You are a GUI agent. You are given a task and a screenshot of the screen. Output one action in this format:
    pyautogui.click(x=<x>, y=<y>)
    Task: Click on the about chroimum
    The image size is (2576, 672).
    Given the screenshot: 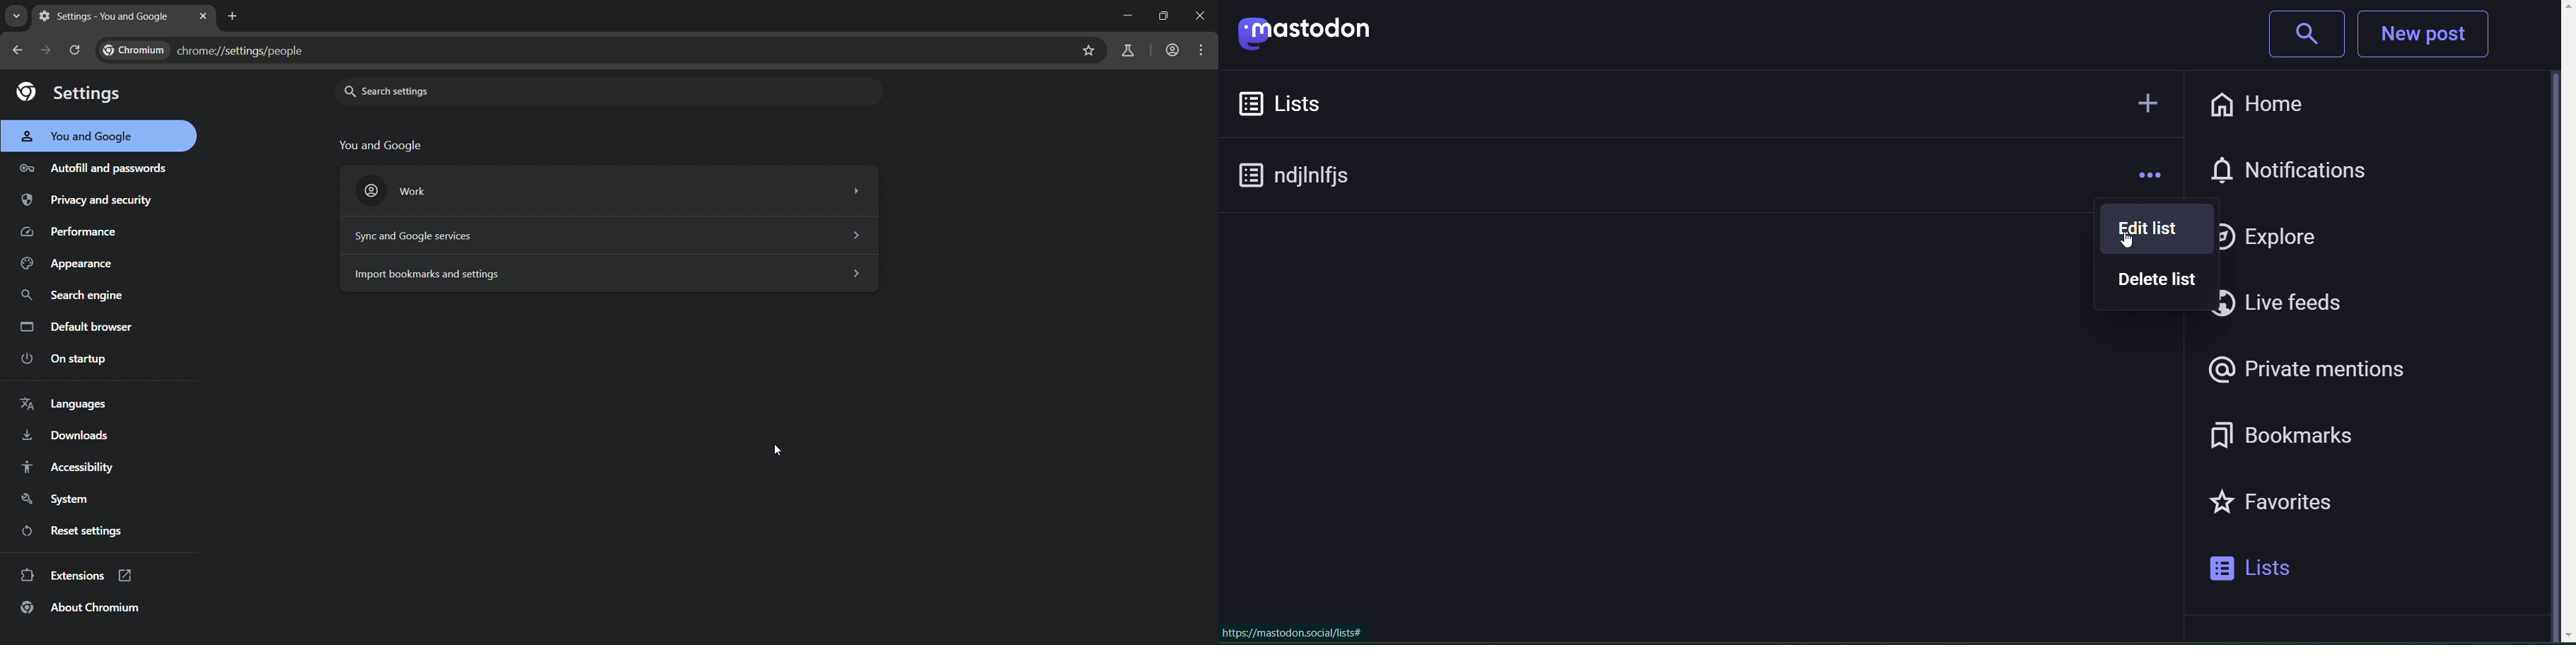 What is the action you would take?
    pyautogui.click(x=87, y=608)
    